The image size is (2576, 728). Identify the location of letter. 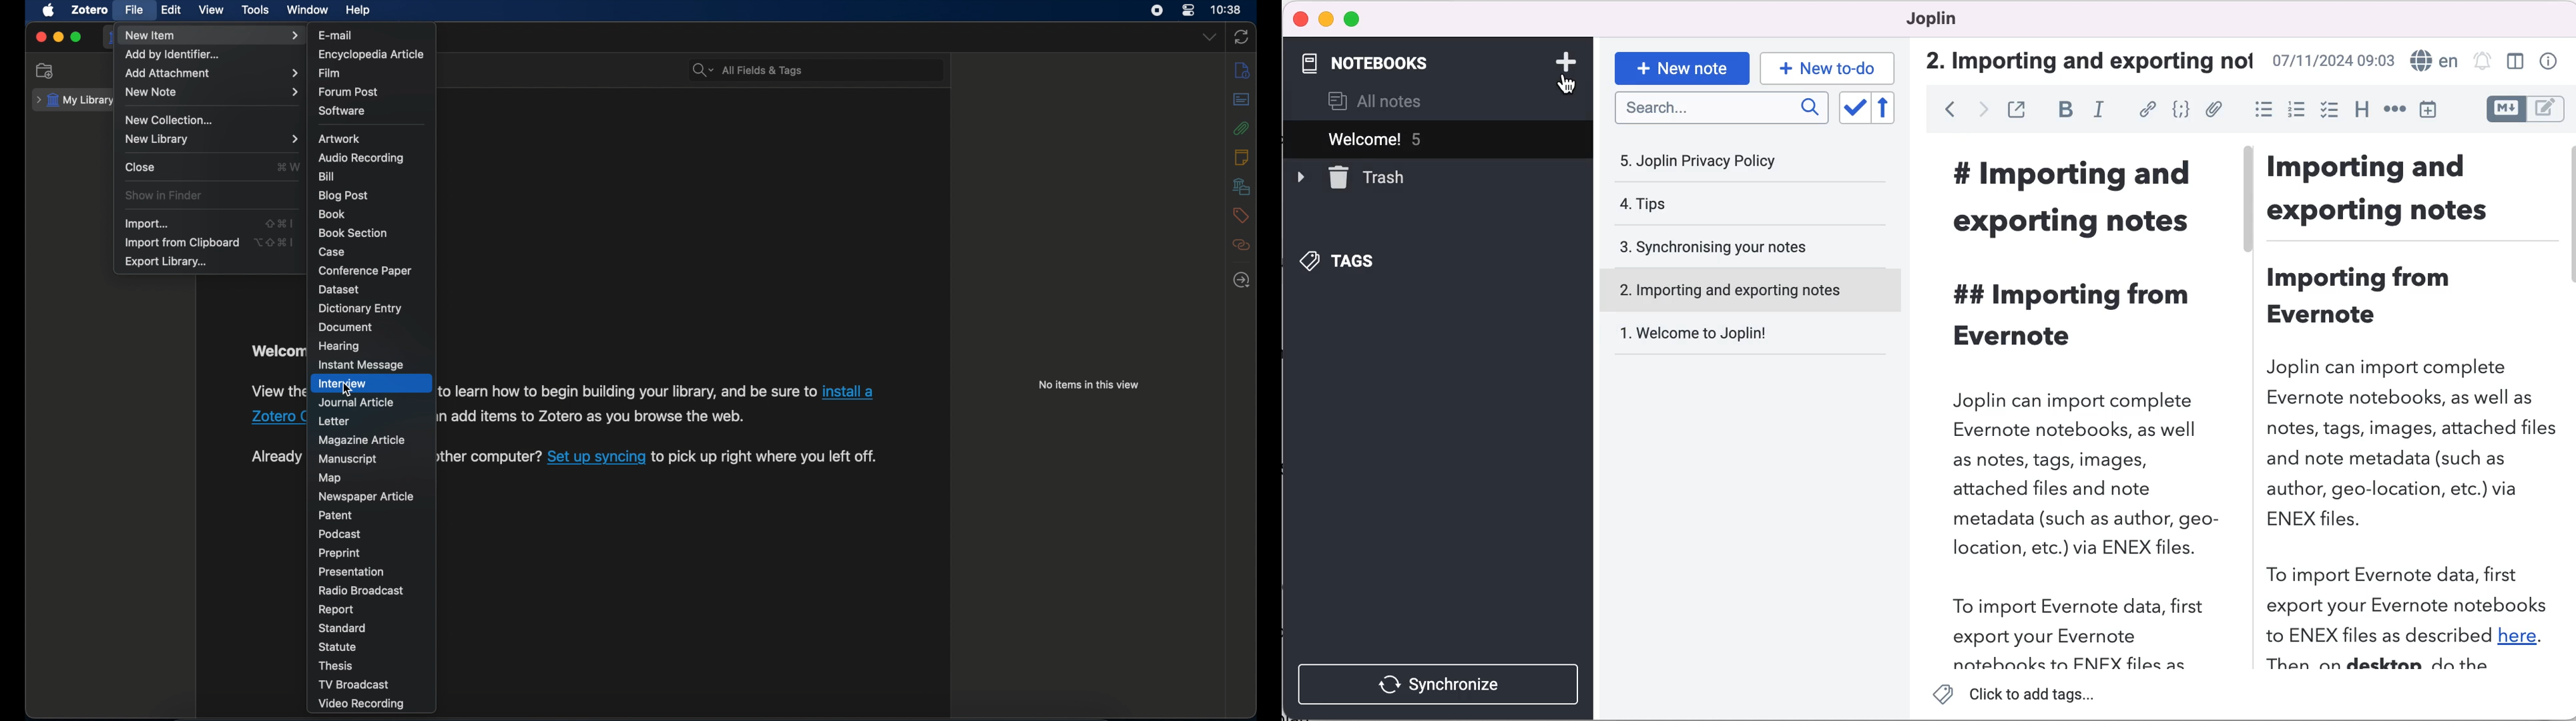
(332, 421).